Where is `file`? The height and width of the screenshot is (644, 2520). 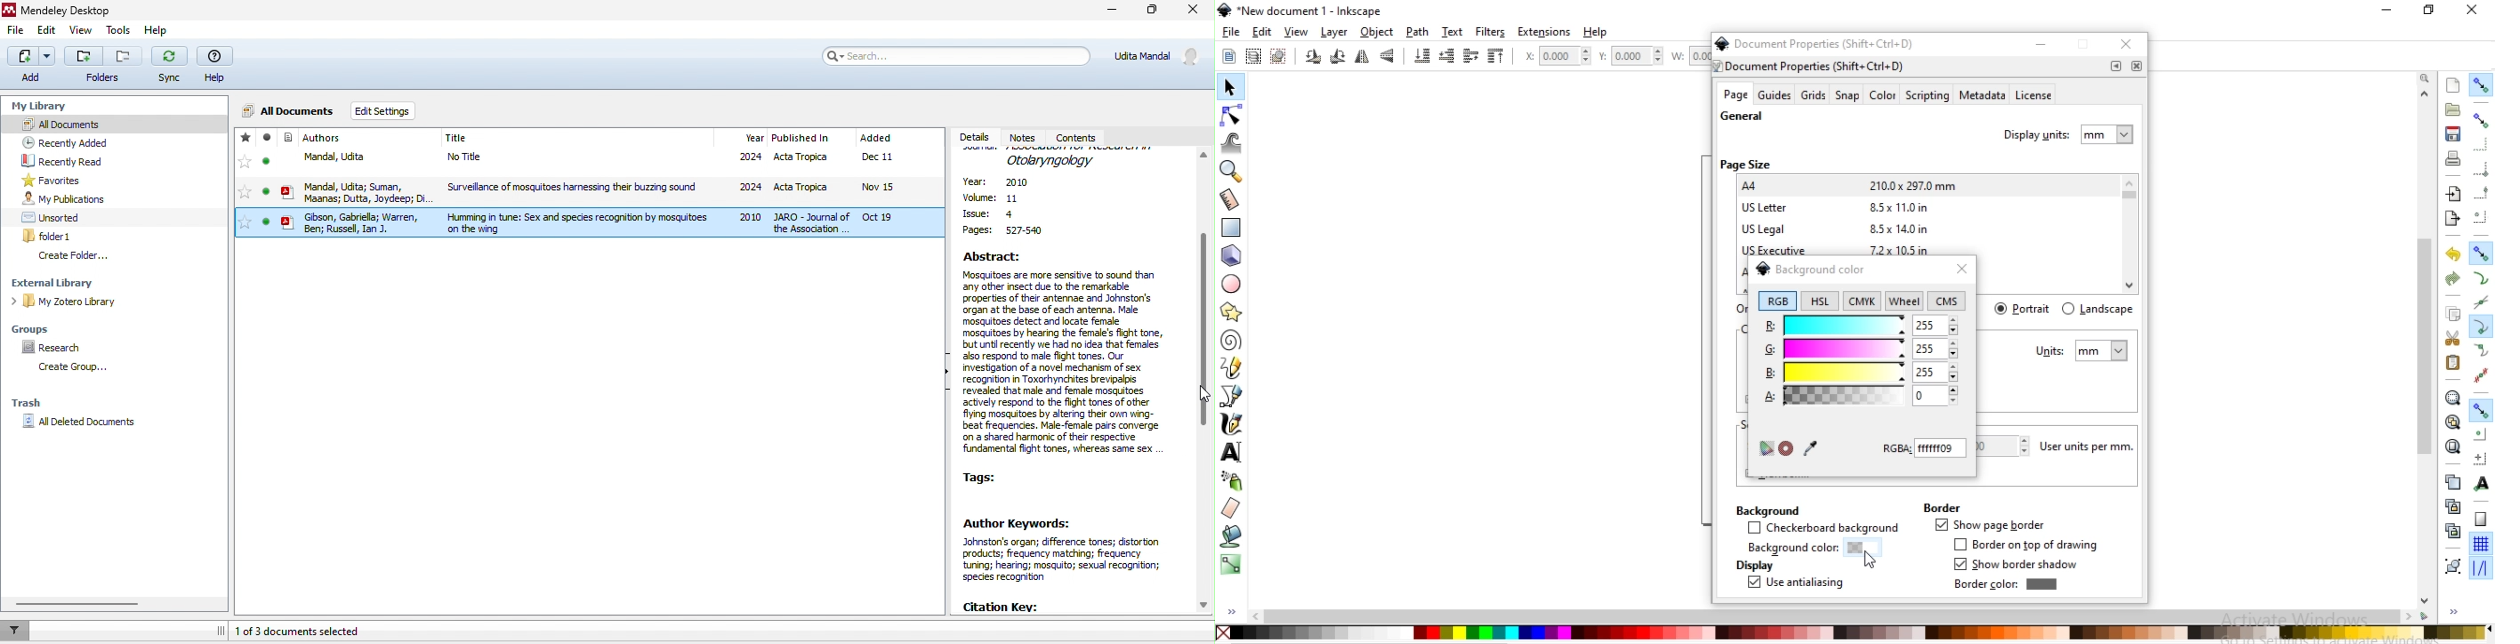
file is located at coordinates (623, 159).